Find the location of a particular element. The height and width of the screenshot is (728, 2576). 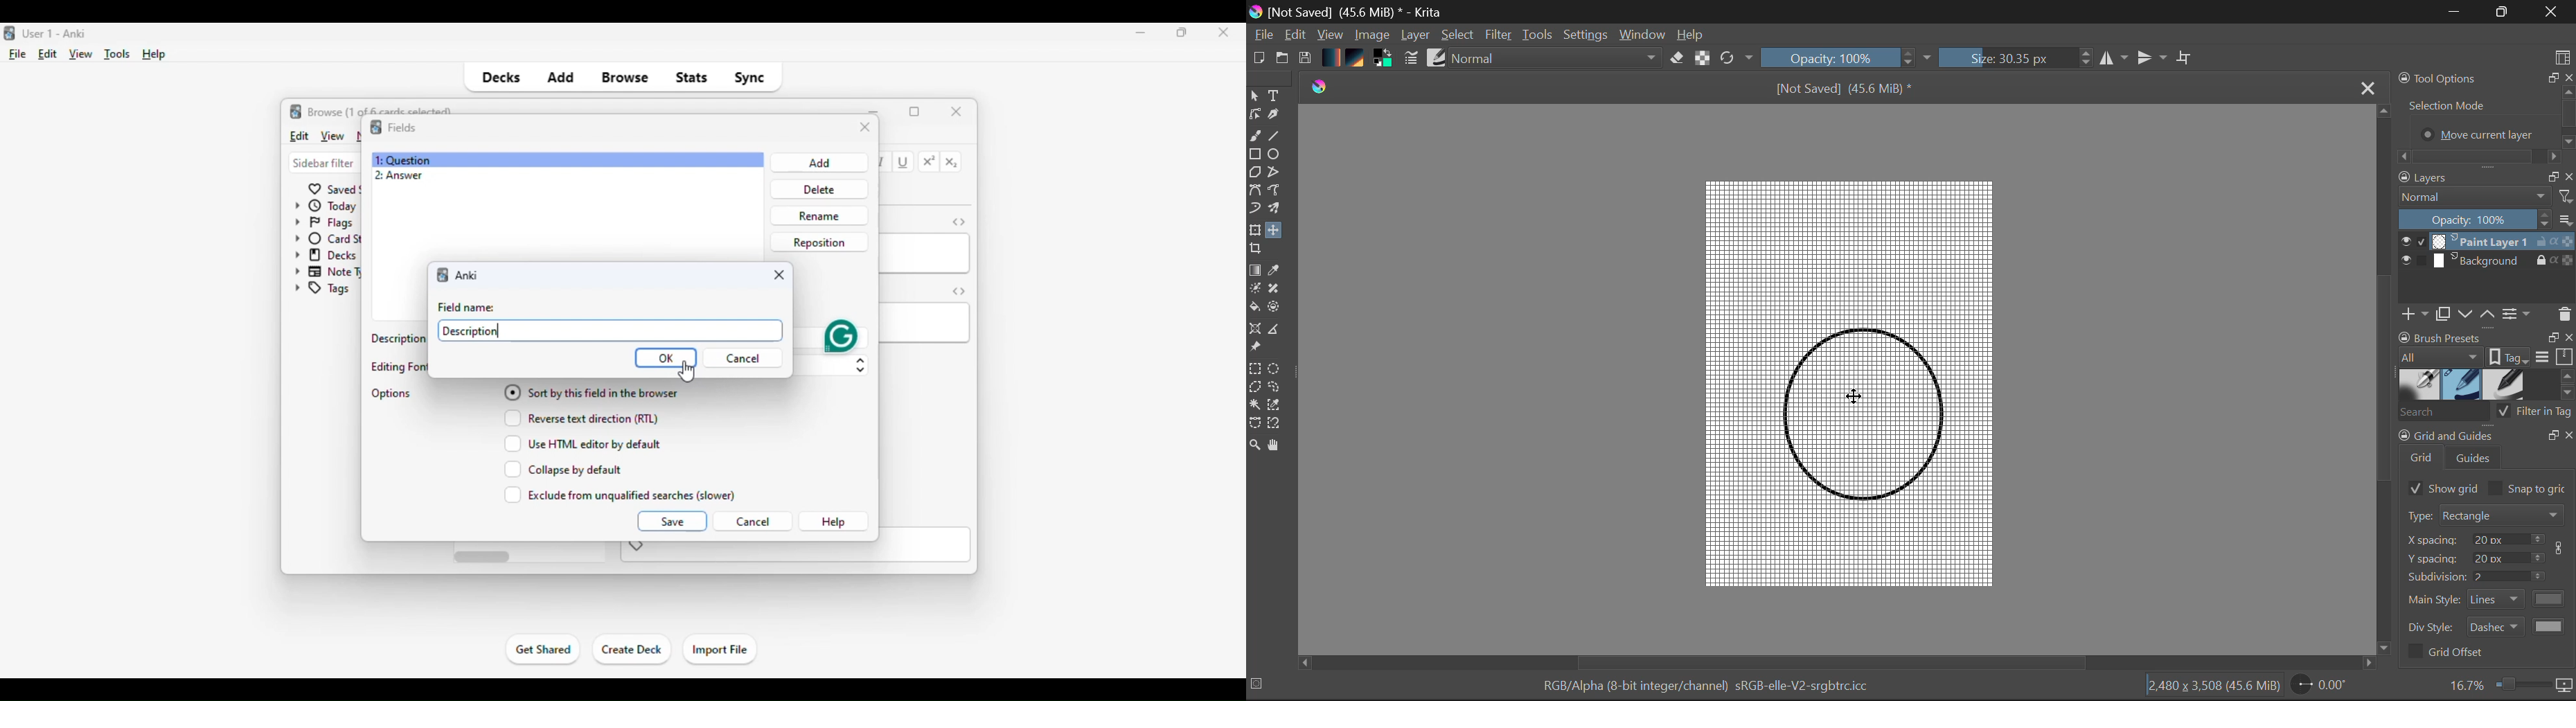

Grid and Guides Docker is located at coordinates (2485, 450).